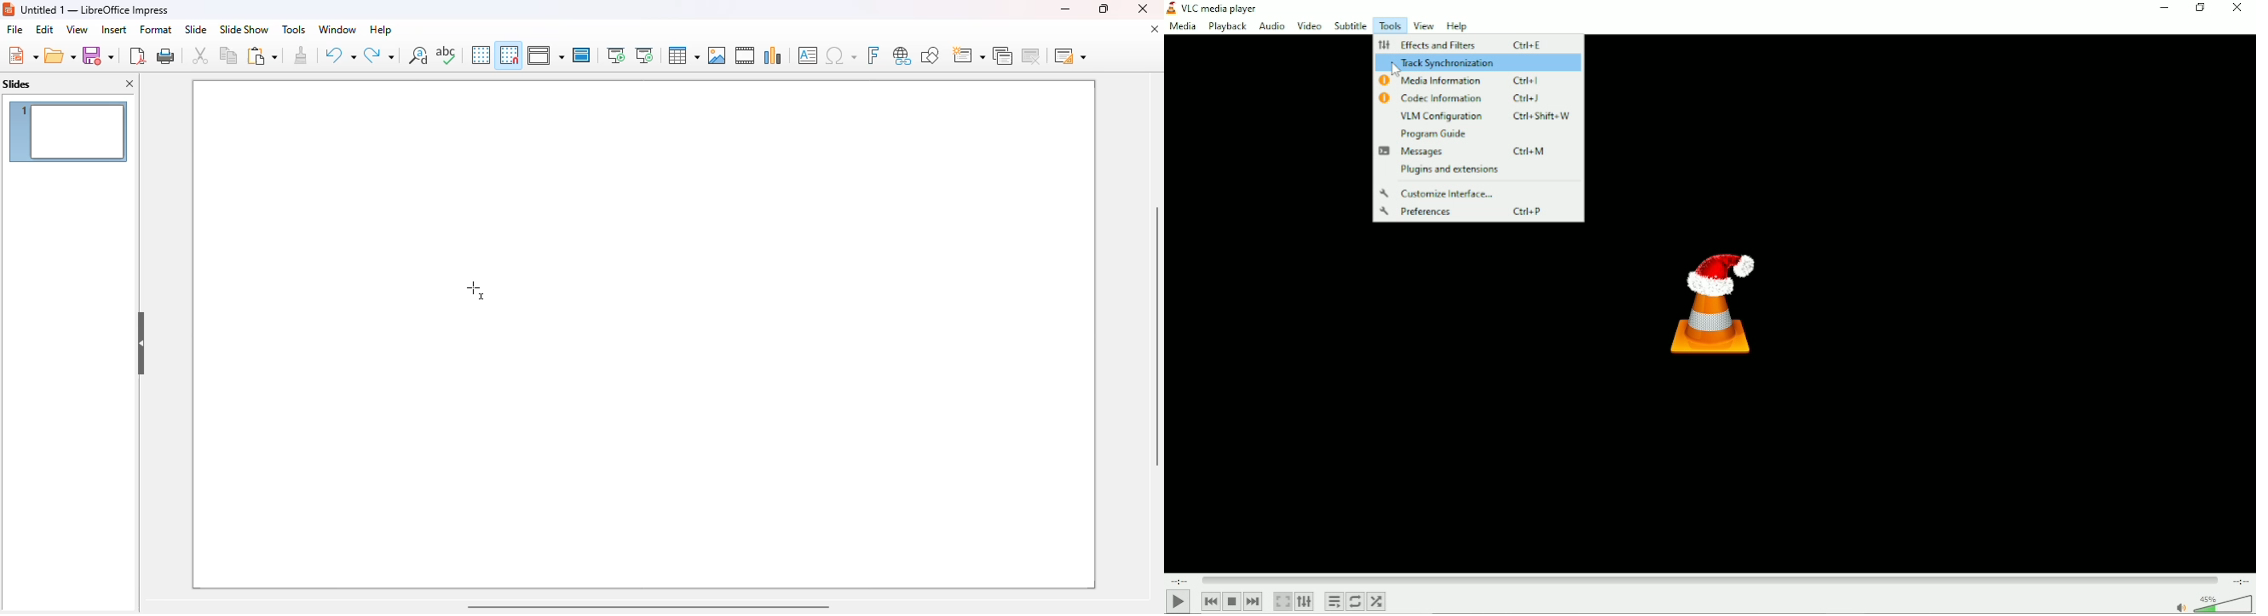 Image resolution: width=2268 pixels, height=616 pixels. I want to click on Total duration, so click(2240, 579).